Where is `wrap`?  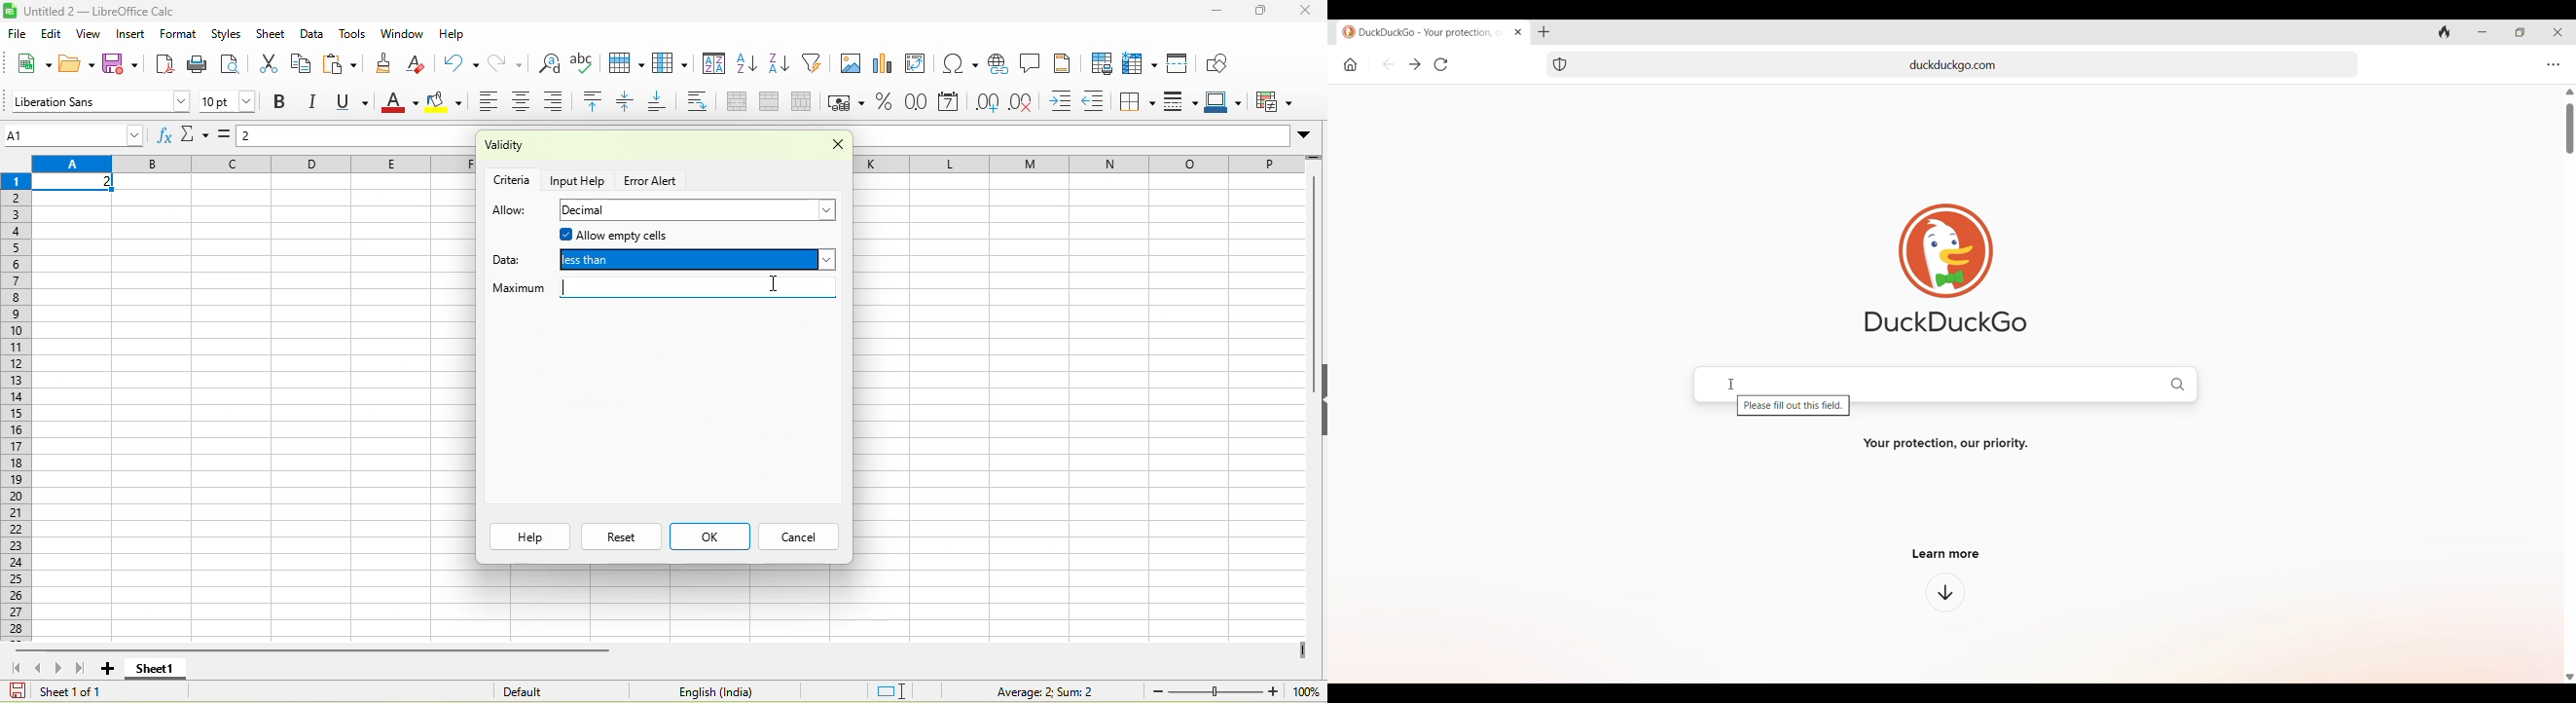 wrap is located at coordinates (704, 102).